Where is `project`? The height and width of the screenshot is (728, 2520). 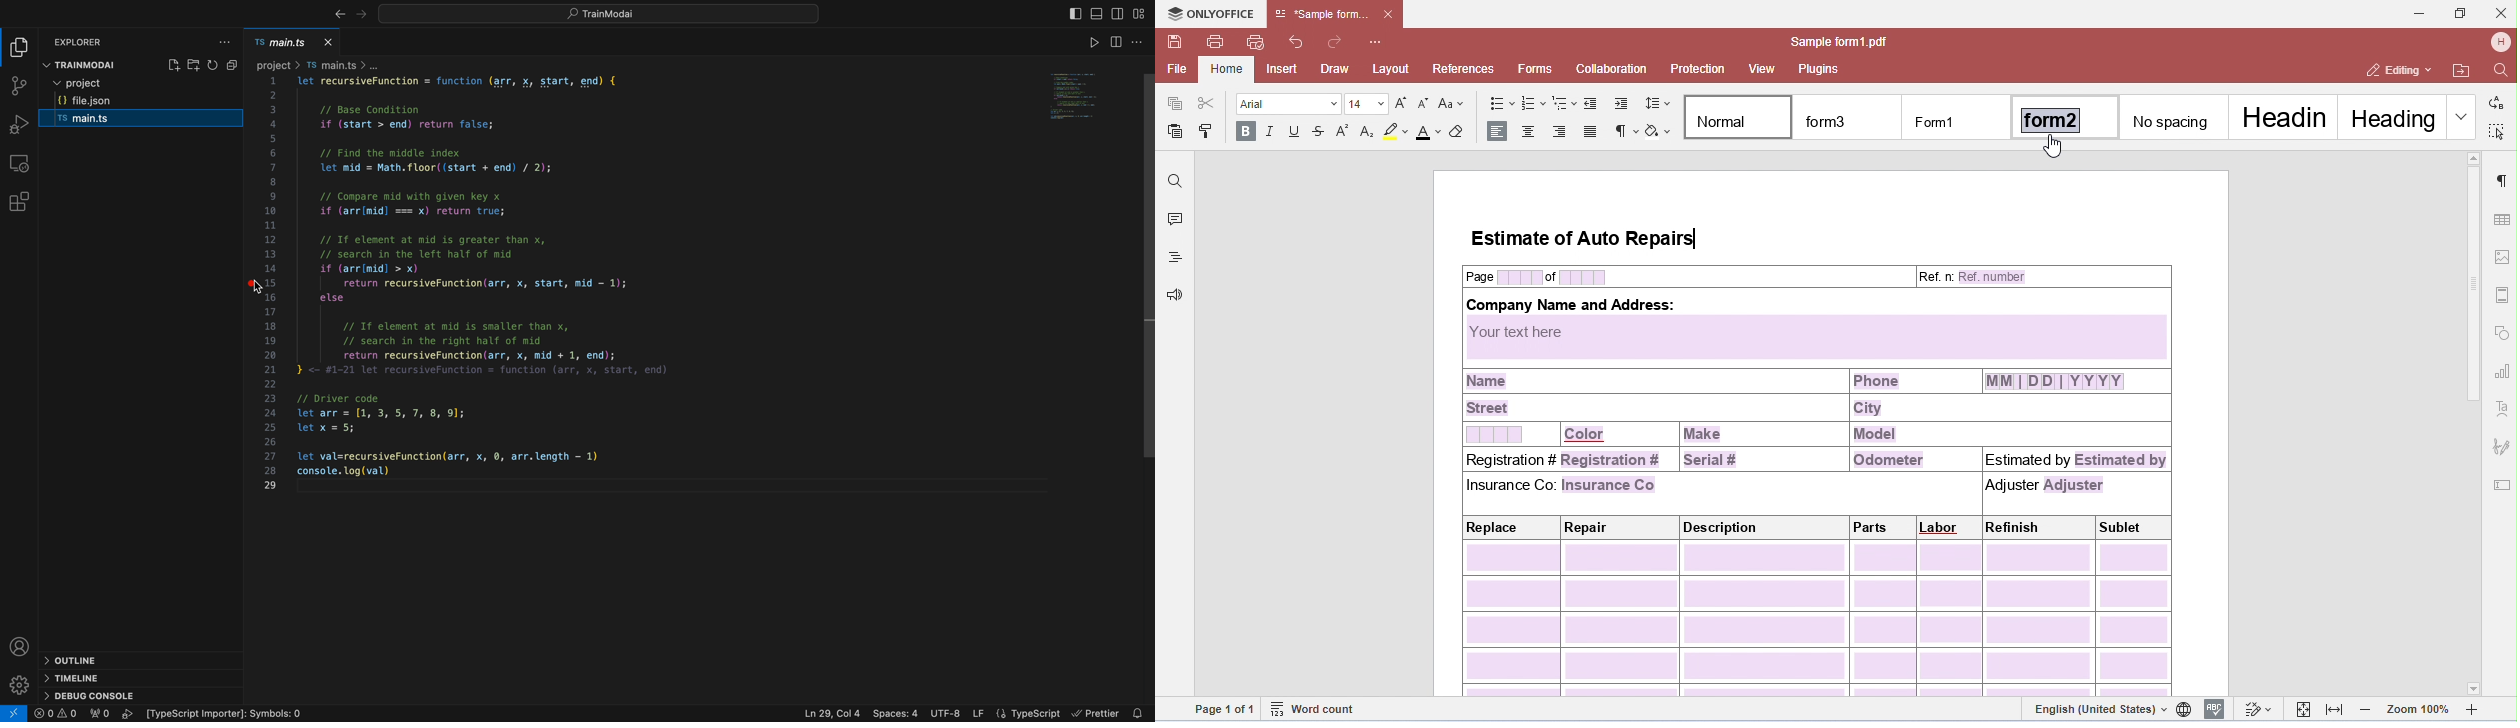
project is located at coordinates (145, 83).